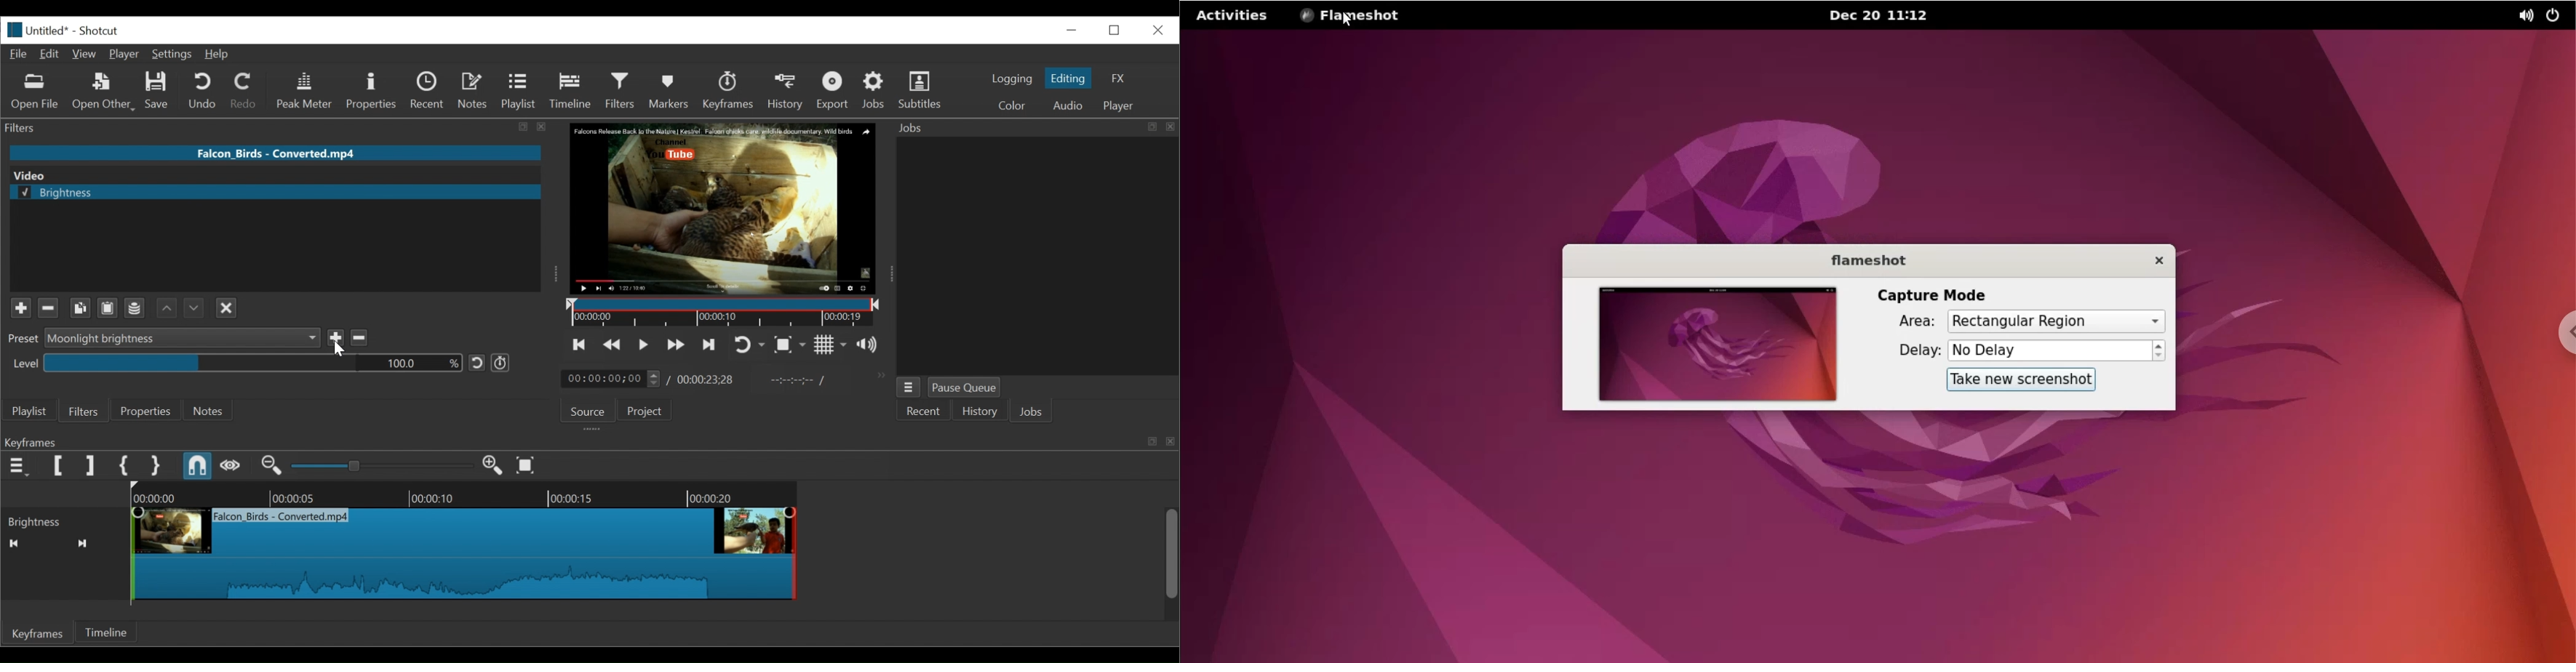 The width and height of the screenshot is (2576, 672). Describe the element at coordinates (224, 308) in the screenshot. I see `Close` at that location.